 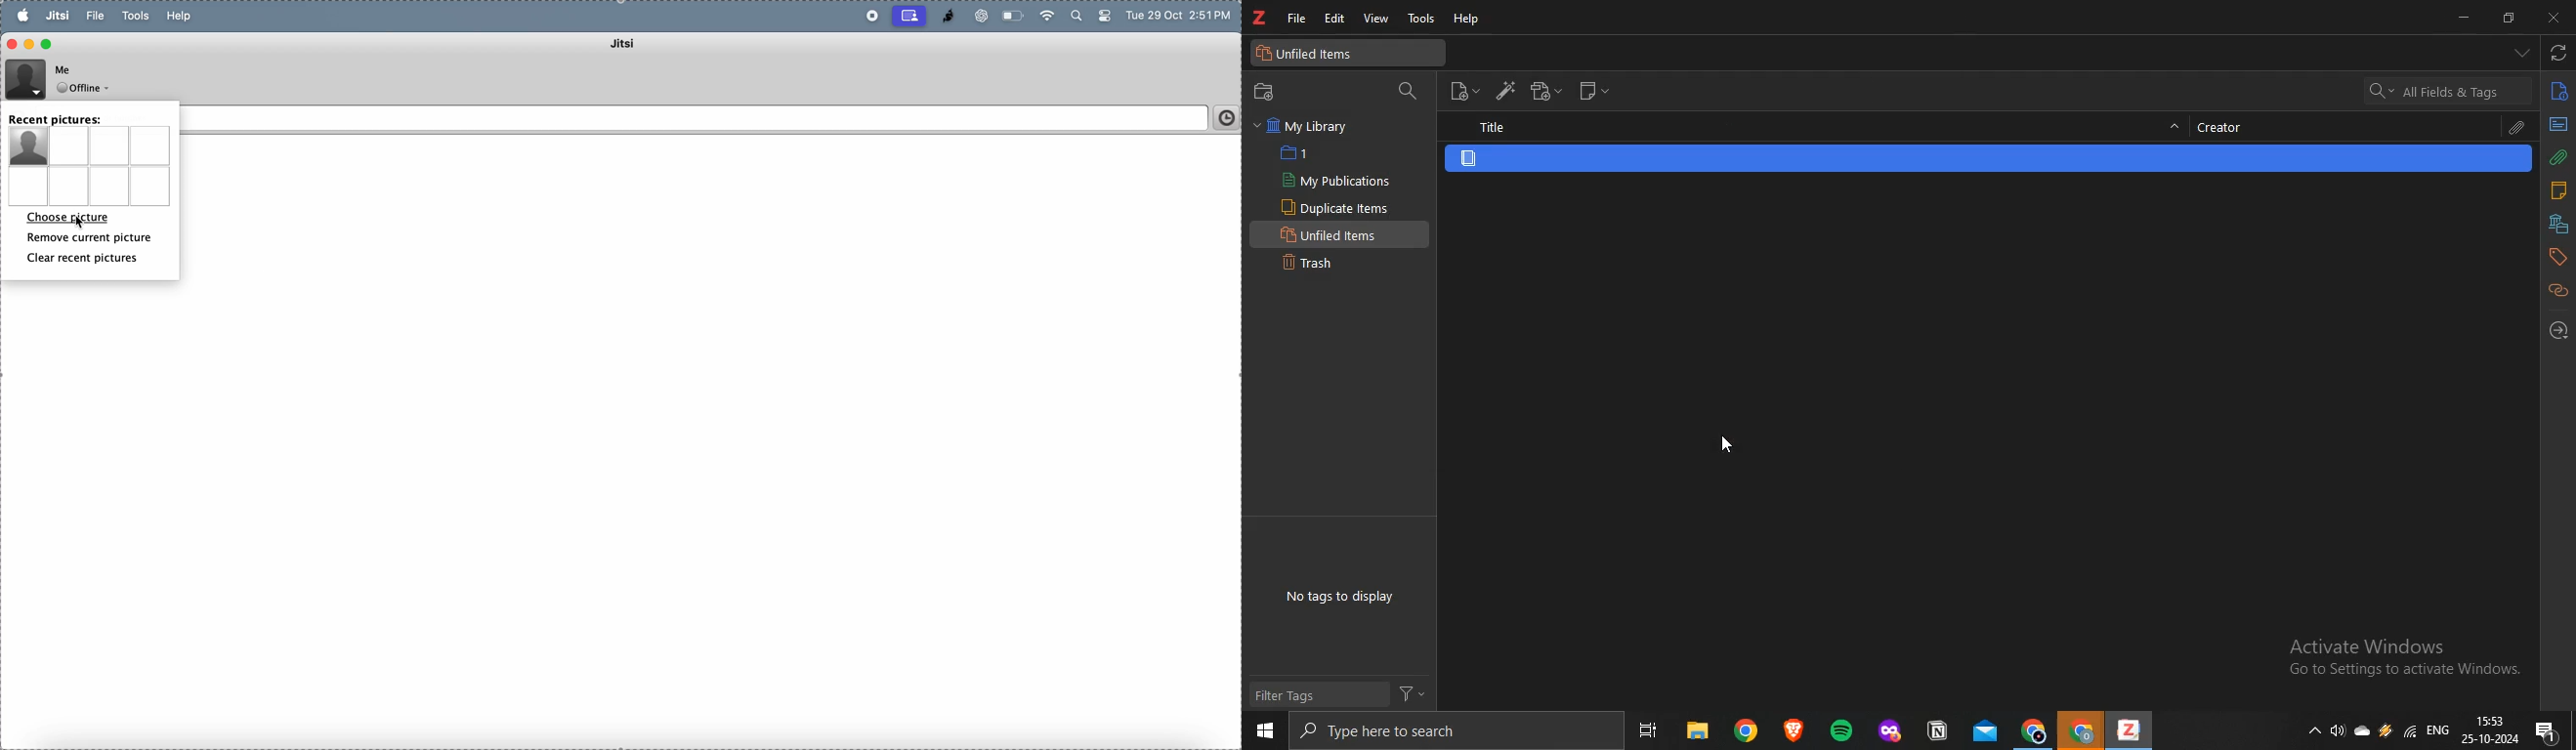 I want to click on Duplicate items, so click(x=1336, y=207).